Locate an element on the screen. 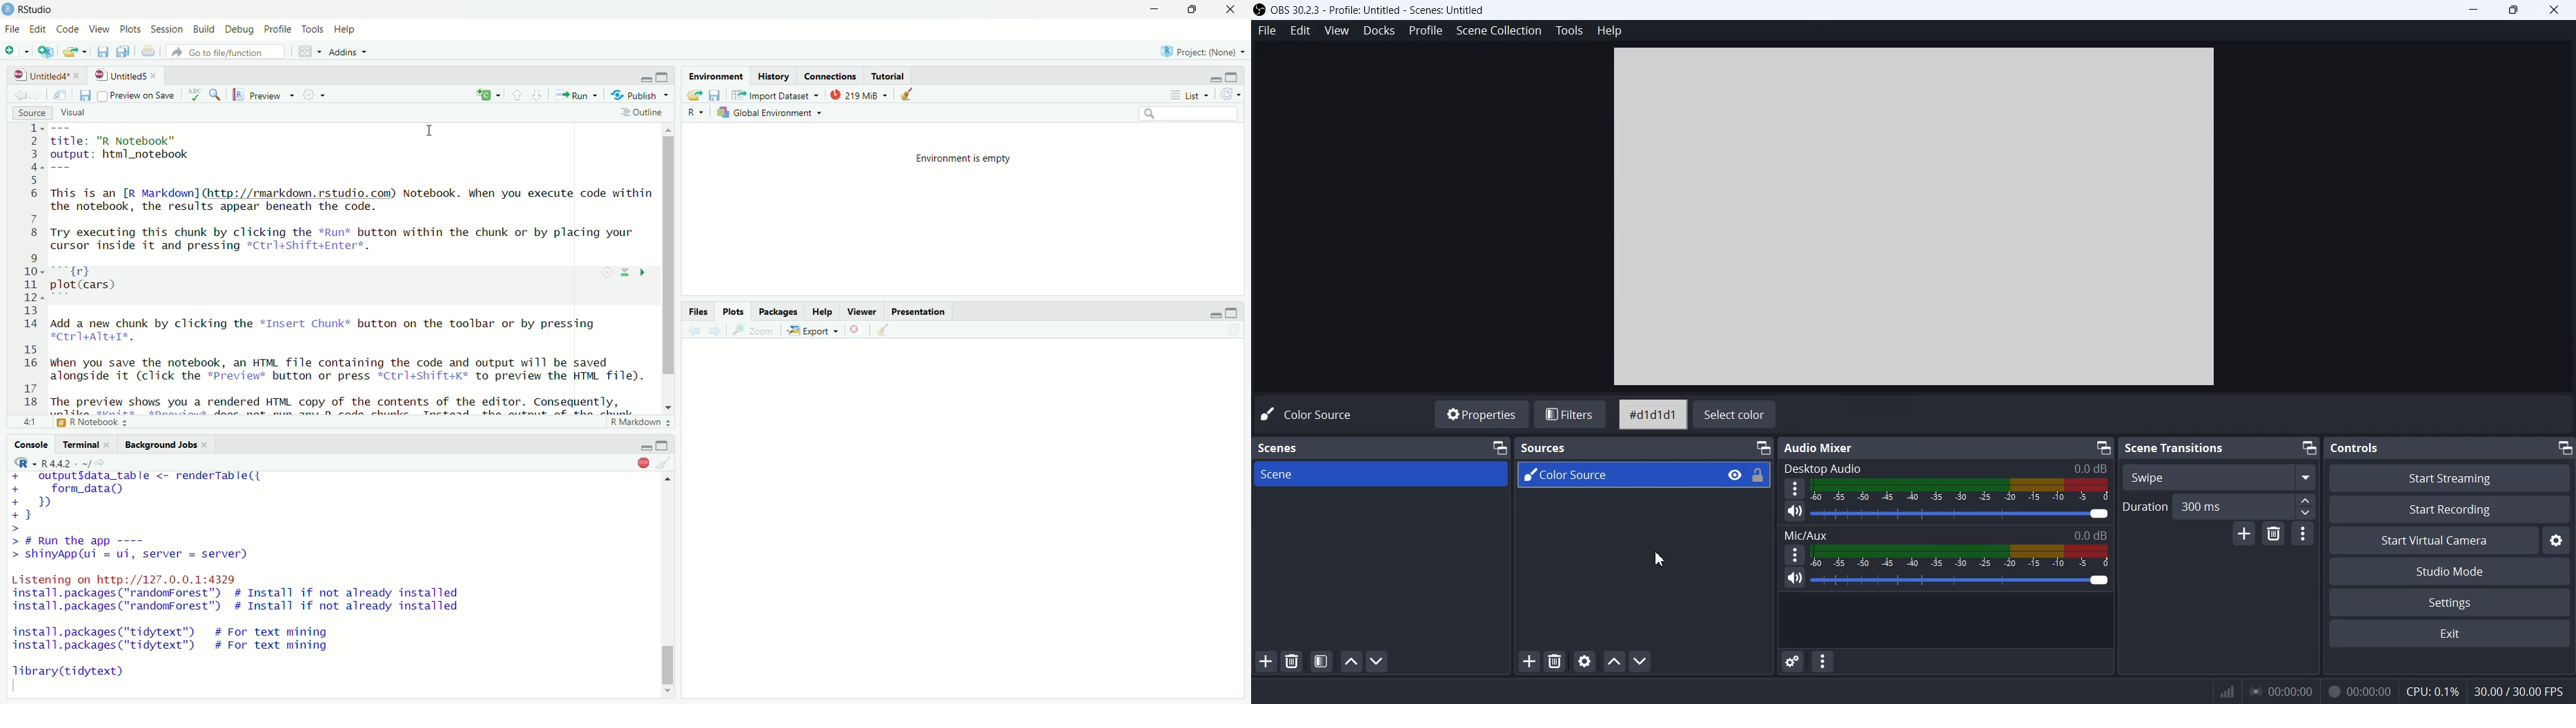 The height and width of the screenshot is (728, 2576). previous plot is located at coordinates (693, 330).